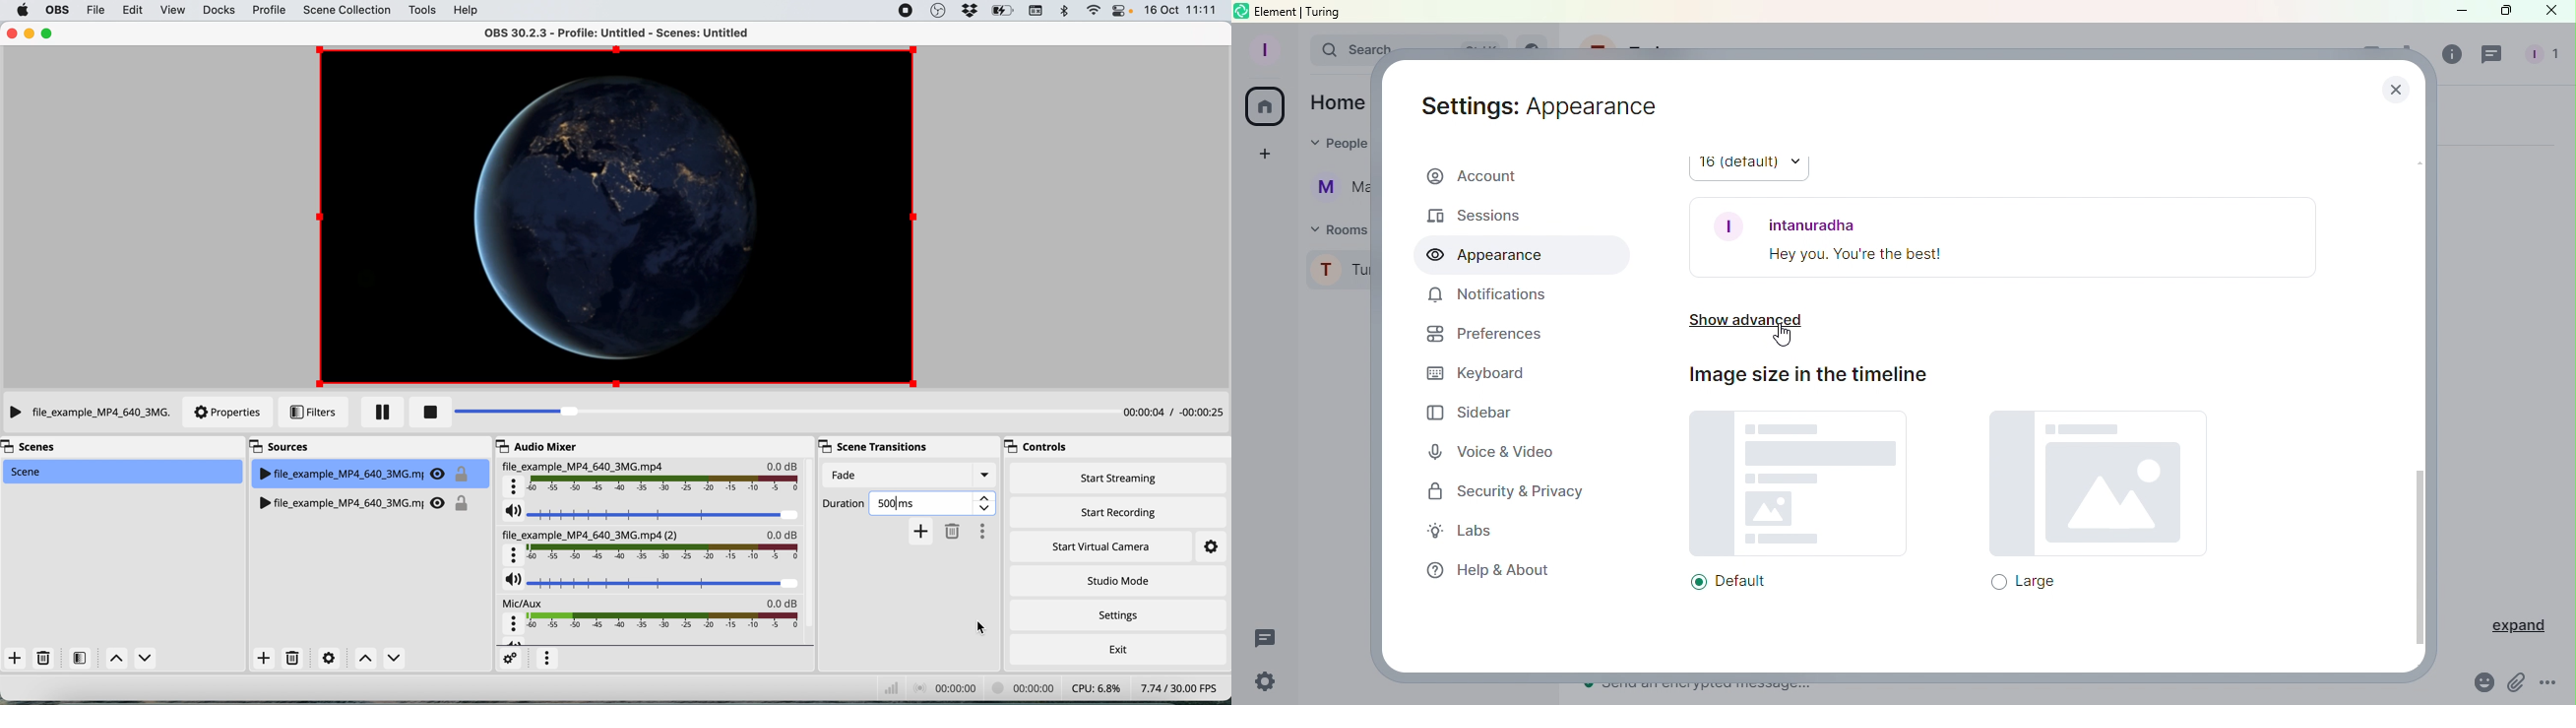 The image size is (2576, 728). Describe the element at coordinates (546, 447) in the screenshot. I see `audio mixer` at that location.